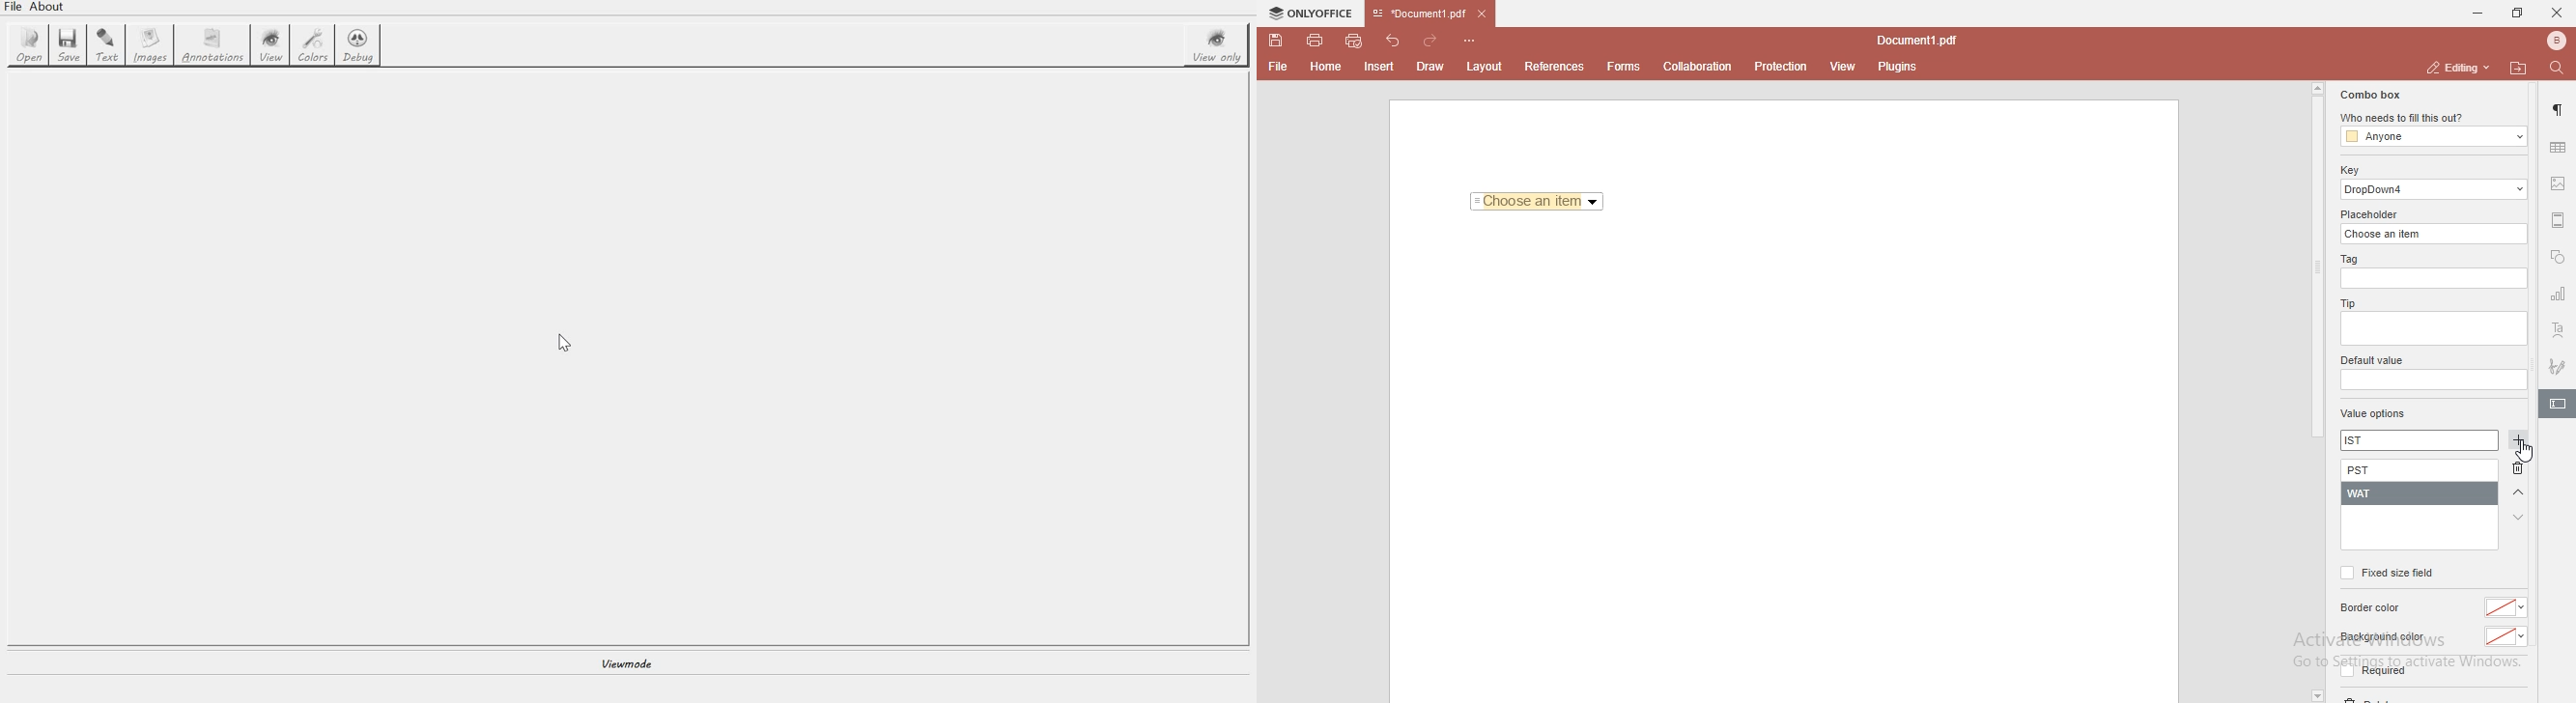  I want to click on Choose an item, so click(1538, 203).